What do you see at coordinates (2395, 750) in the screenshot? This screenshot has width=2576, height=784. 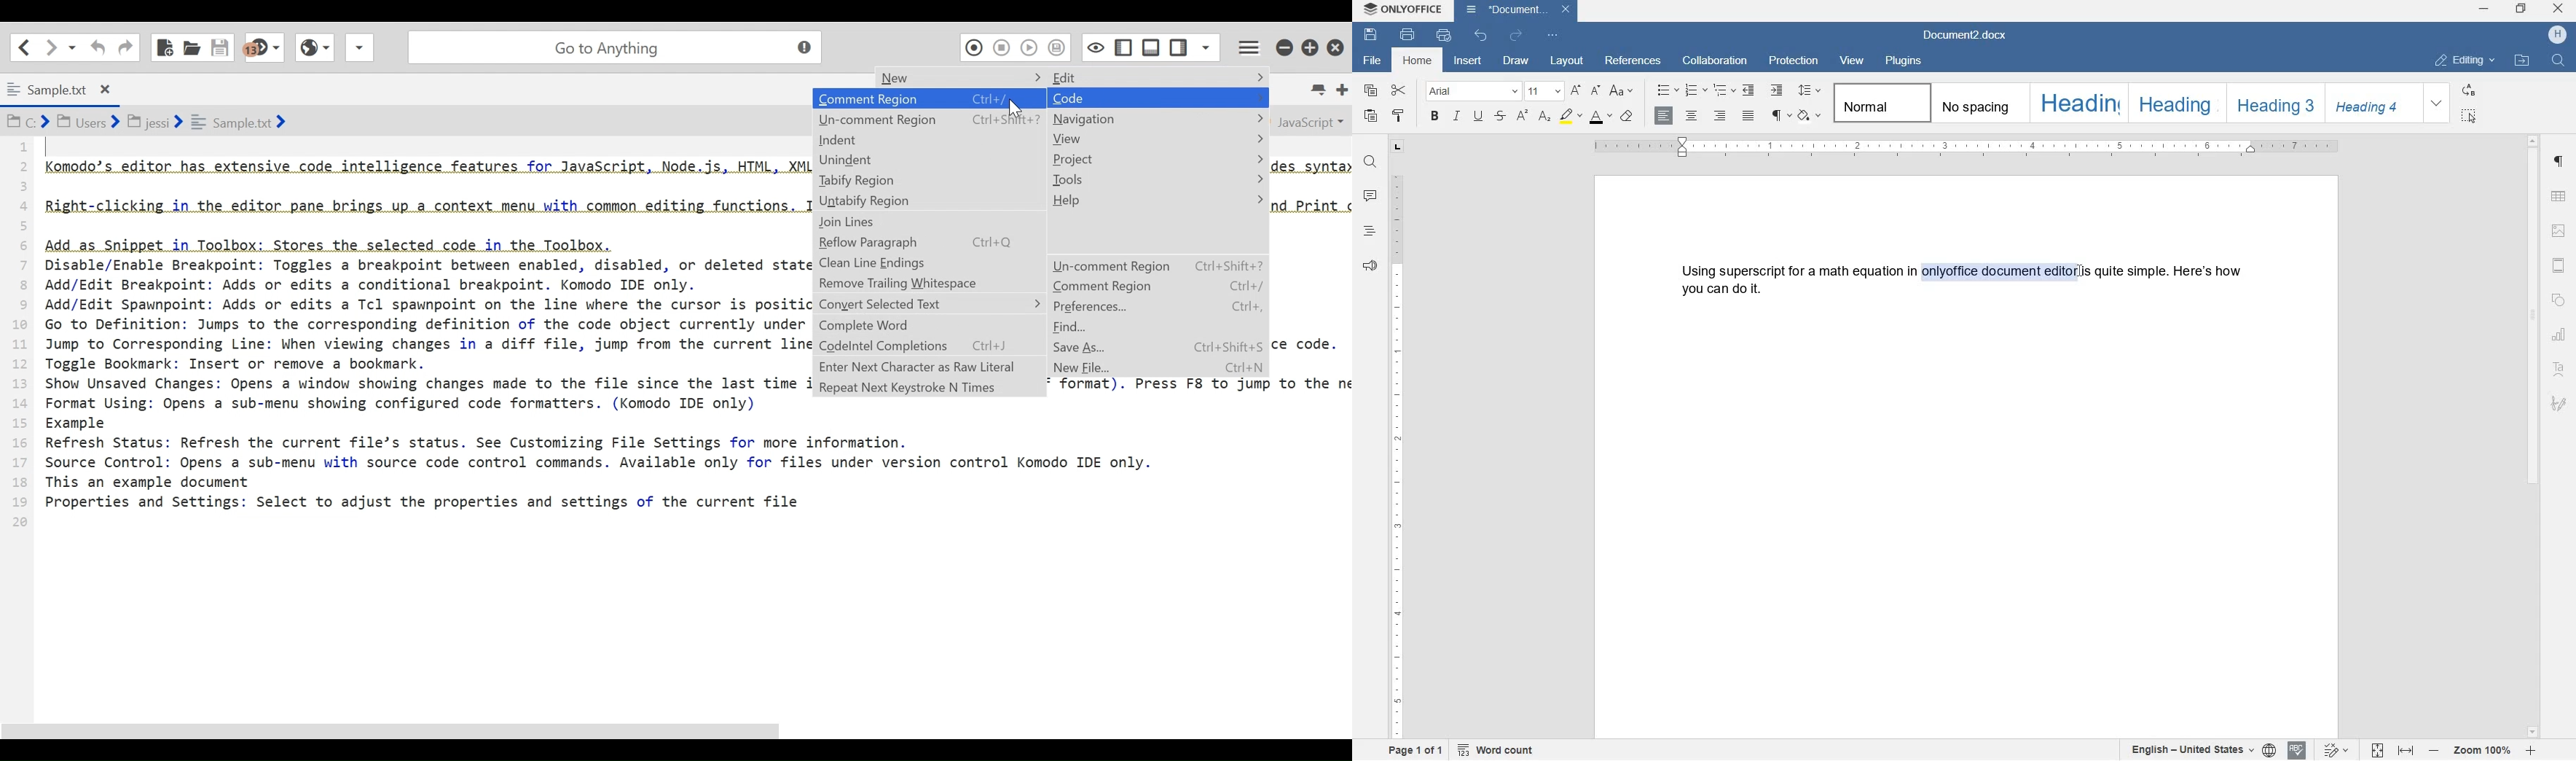 I see `fit to page or fit to width` at bounding box center [2395, 750].